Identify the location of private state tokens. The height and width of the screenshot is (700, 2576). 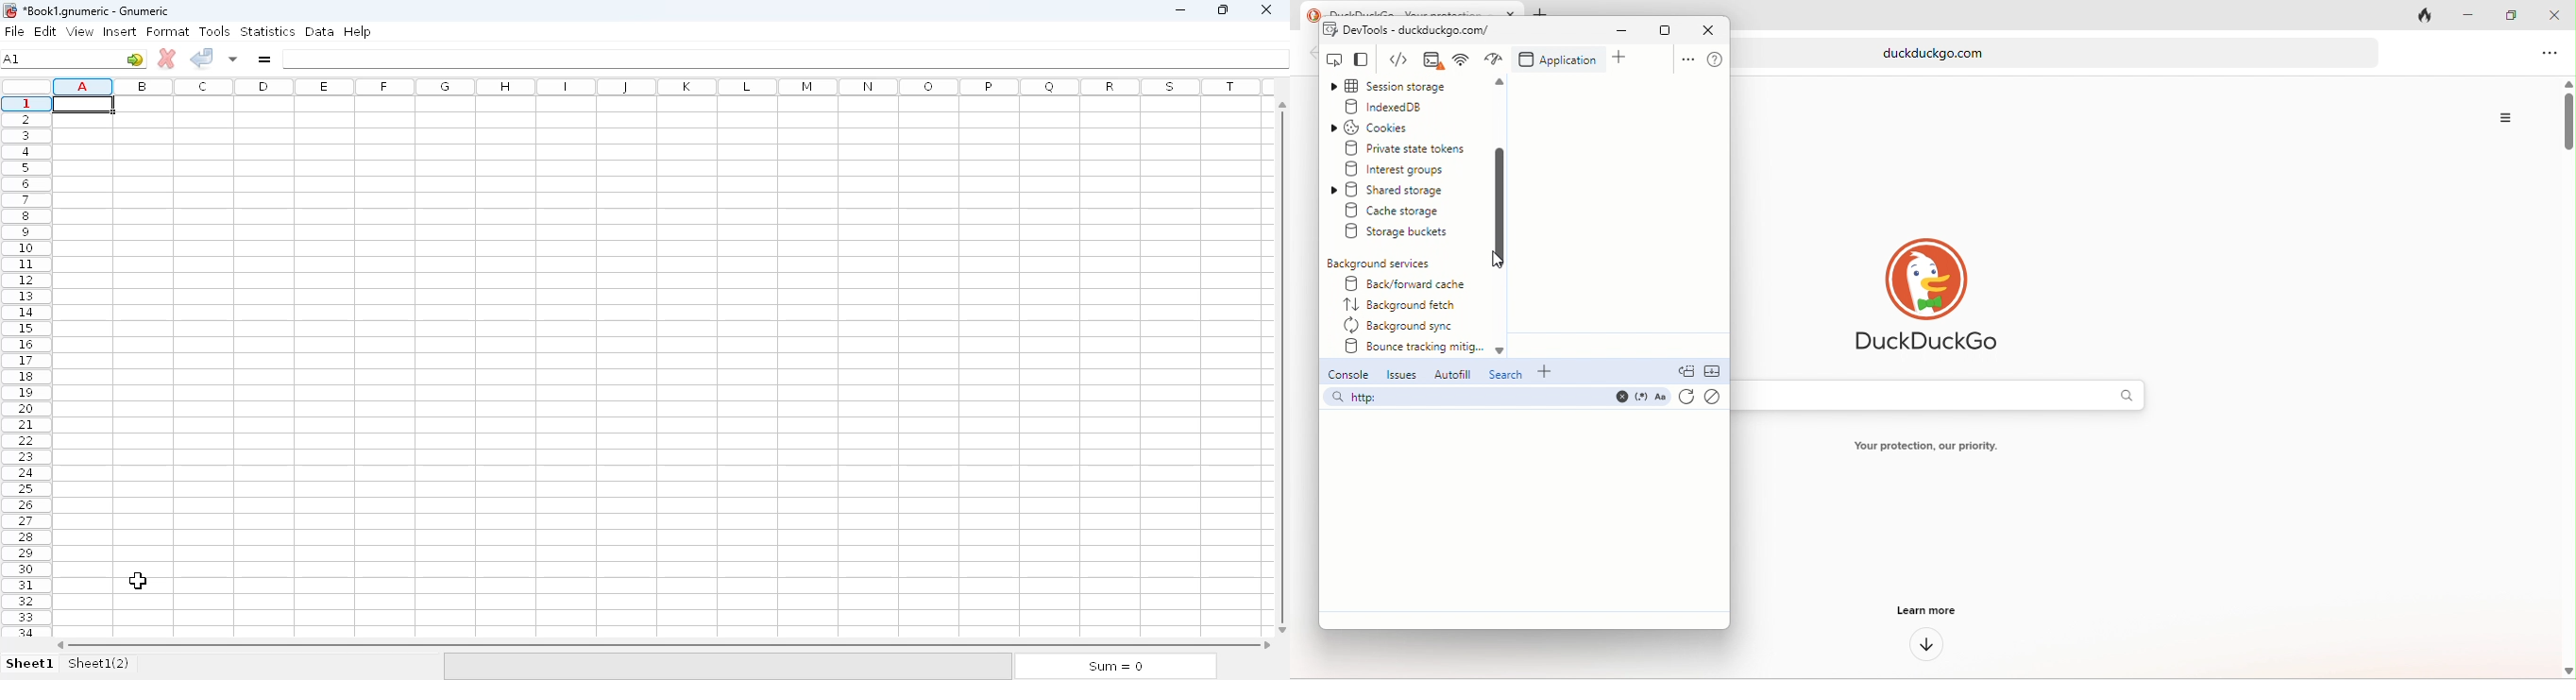
(1409, 149).